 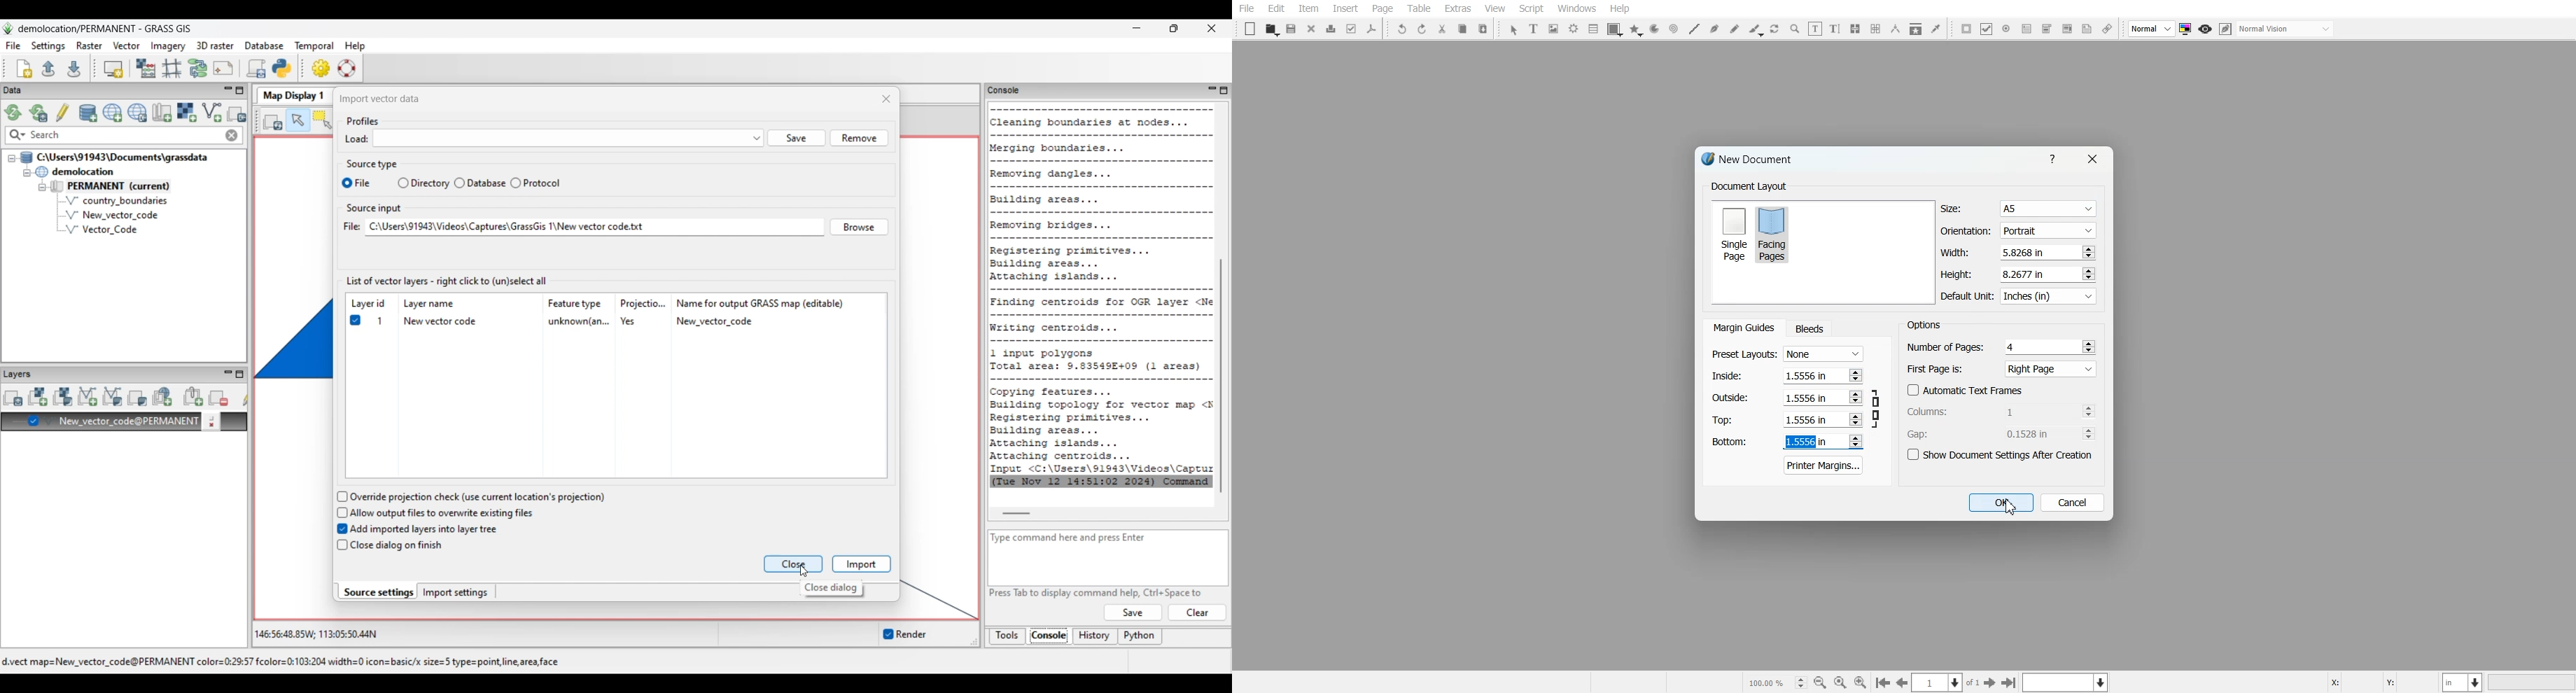 I want to click on Paste, so click(x=1483, y=28).